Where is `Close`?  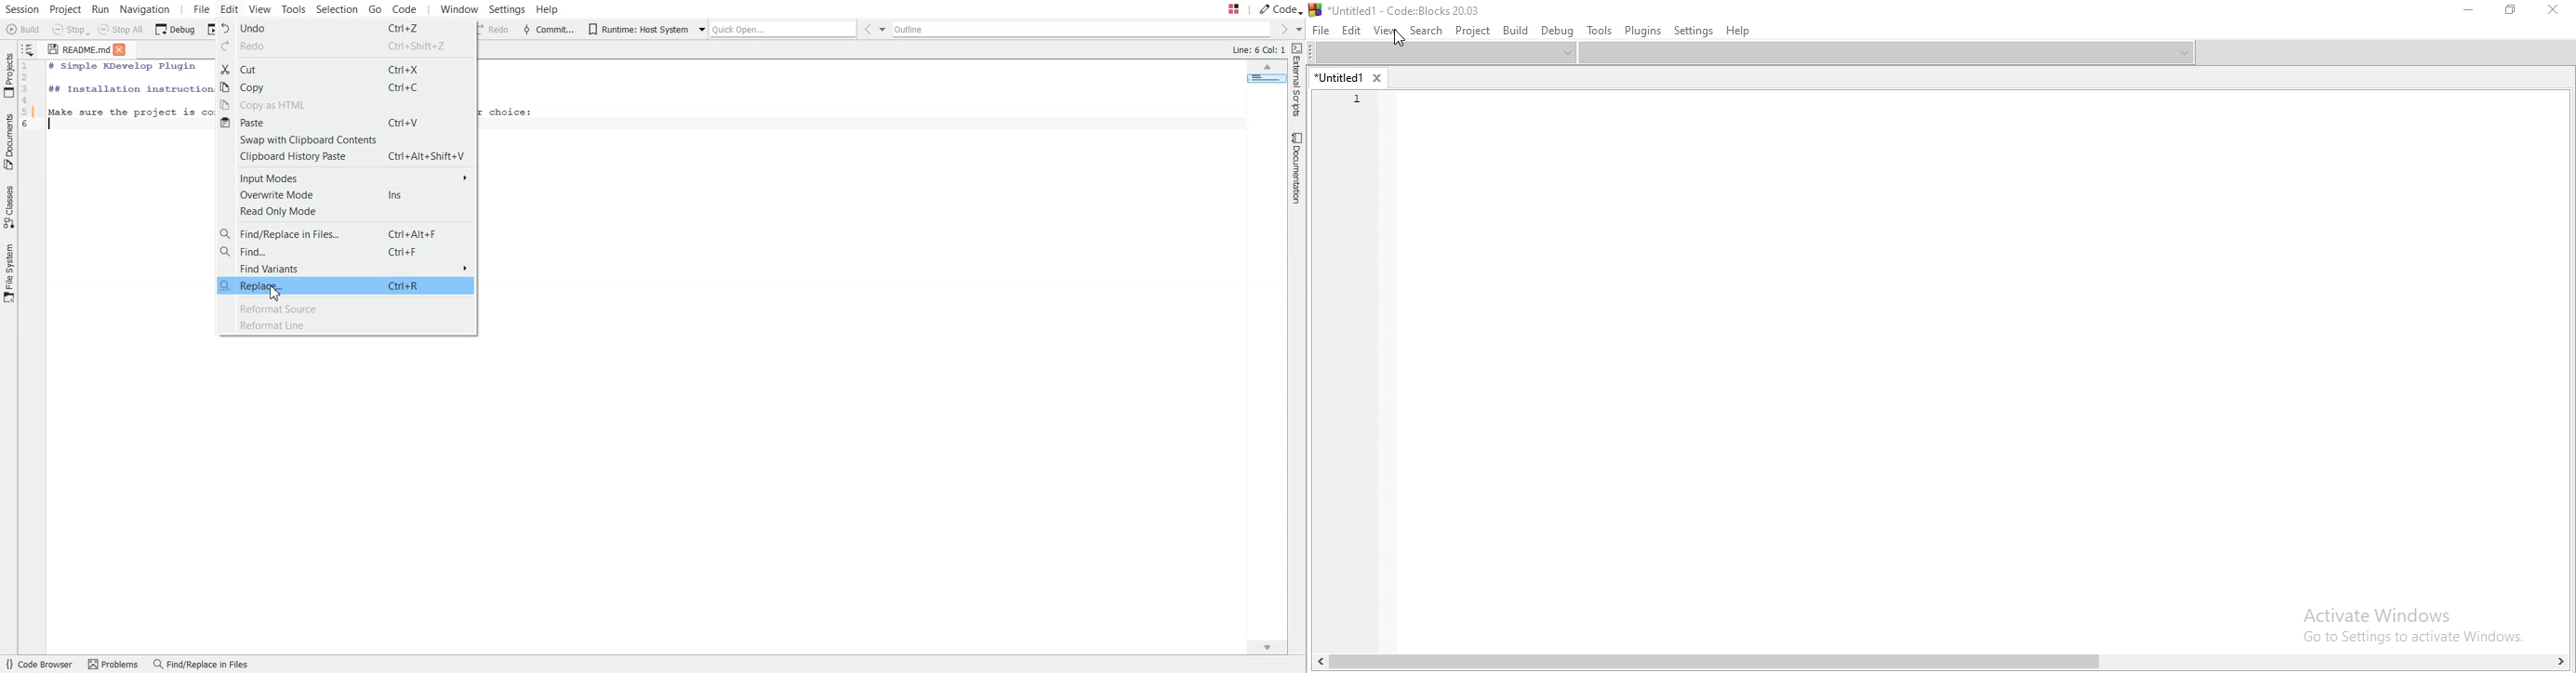
Close is located at coordinates (2549, 13).